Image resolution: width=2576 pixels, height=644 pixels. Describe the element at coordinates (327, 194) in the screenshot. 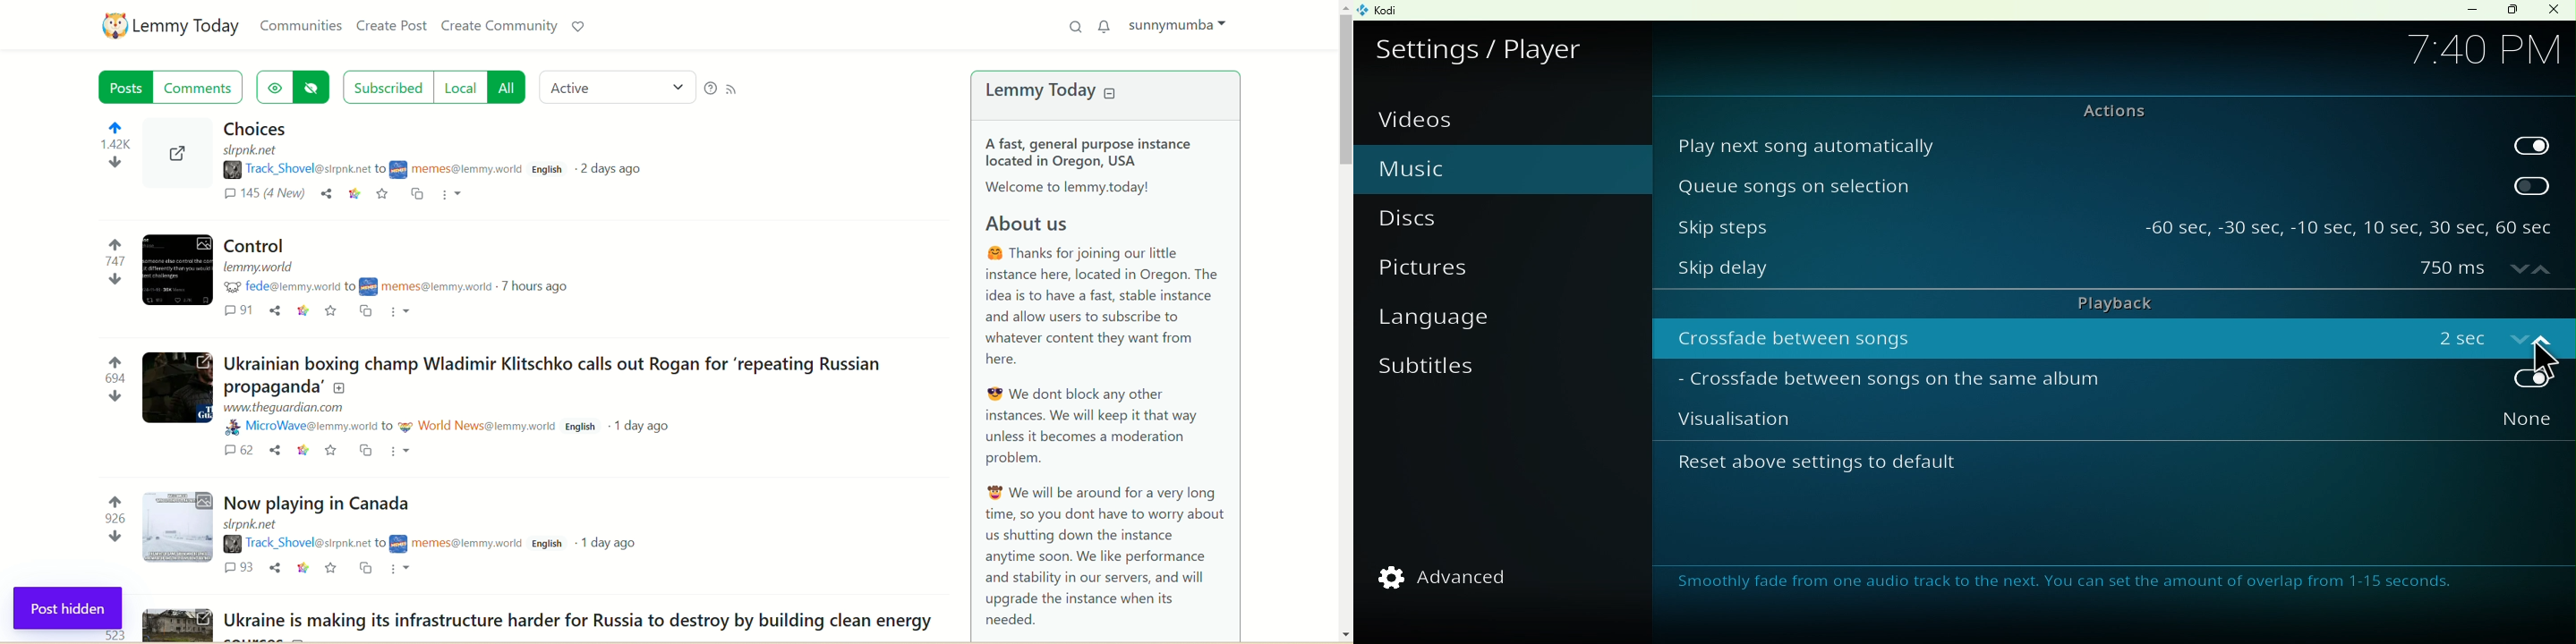

I see `share` at that location.